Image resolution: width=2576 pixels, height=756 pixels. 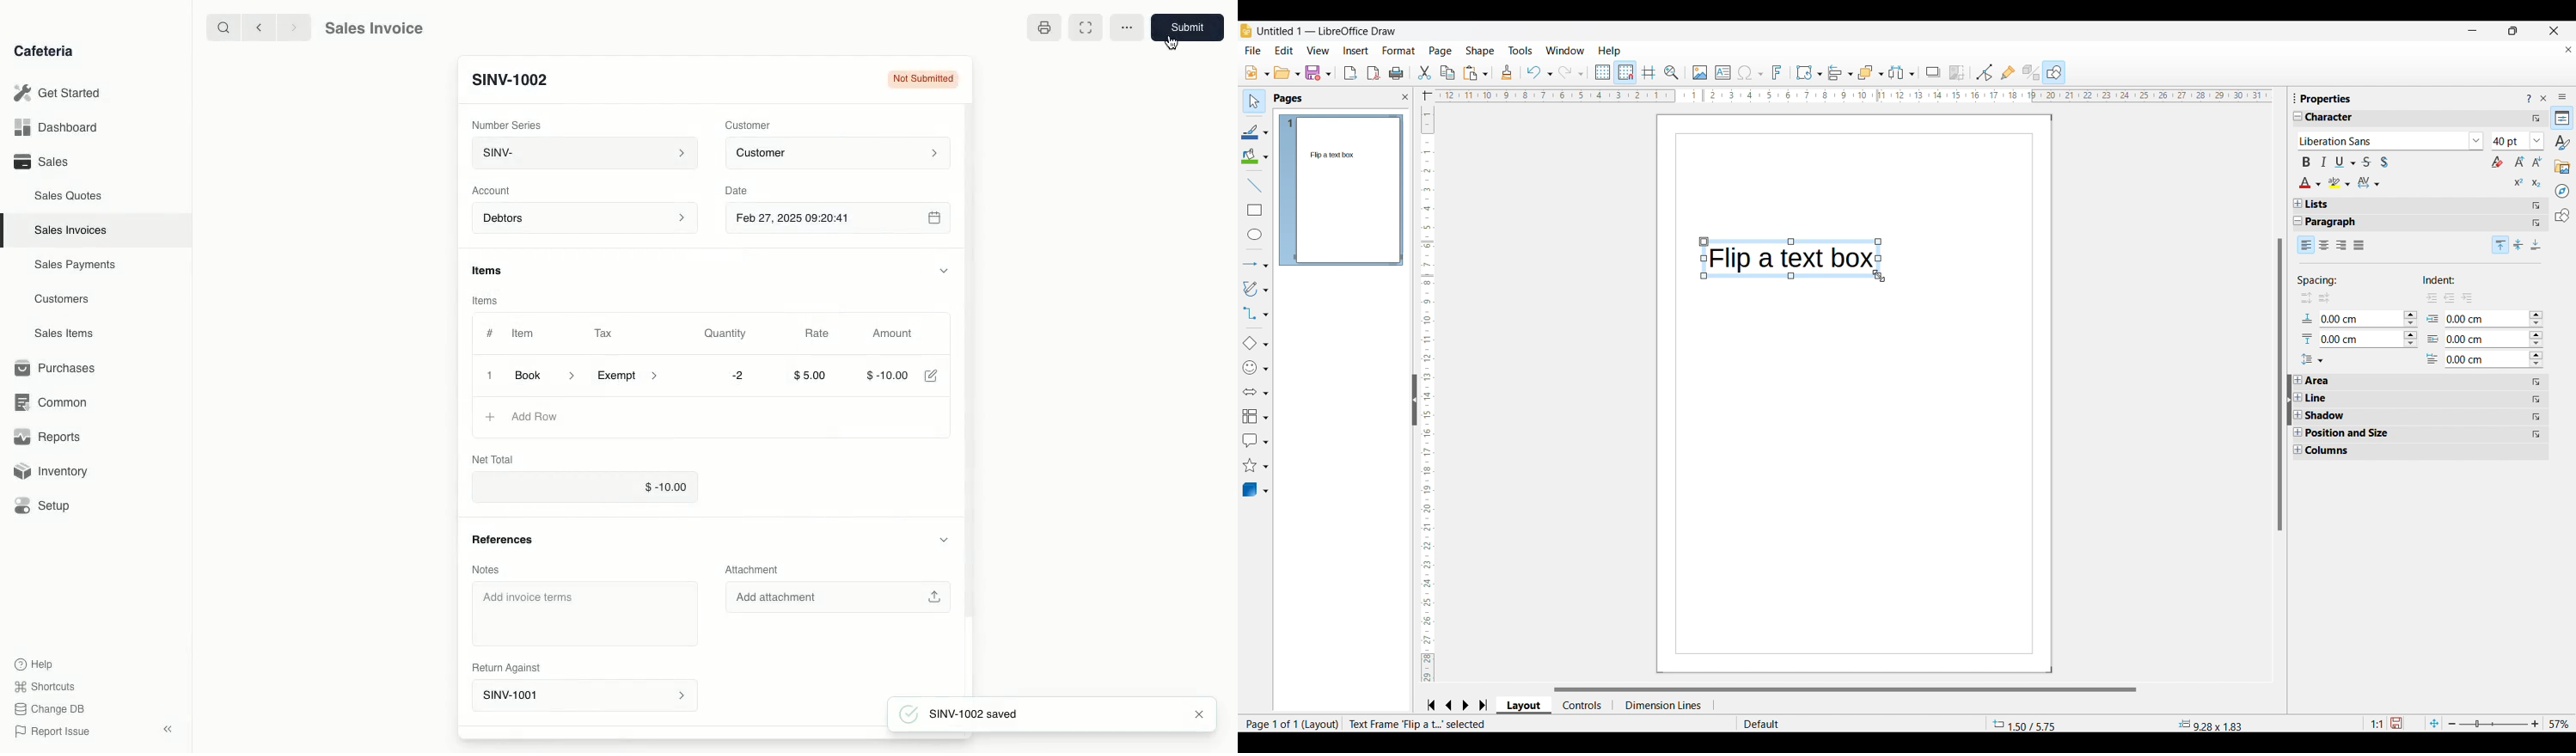 What do you see at coordinates (2026, 724) in the screenshot?
I see `1.50/5.75` at bounding box center [2026, 724].